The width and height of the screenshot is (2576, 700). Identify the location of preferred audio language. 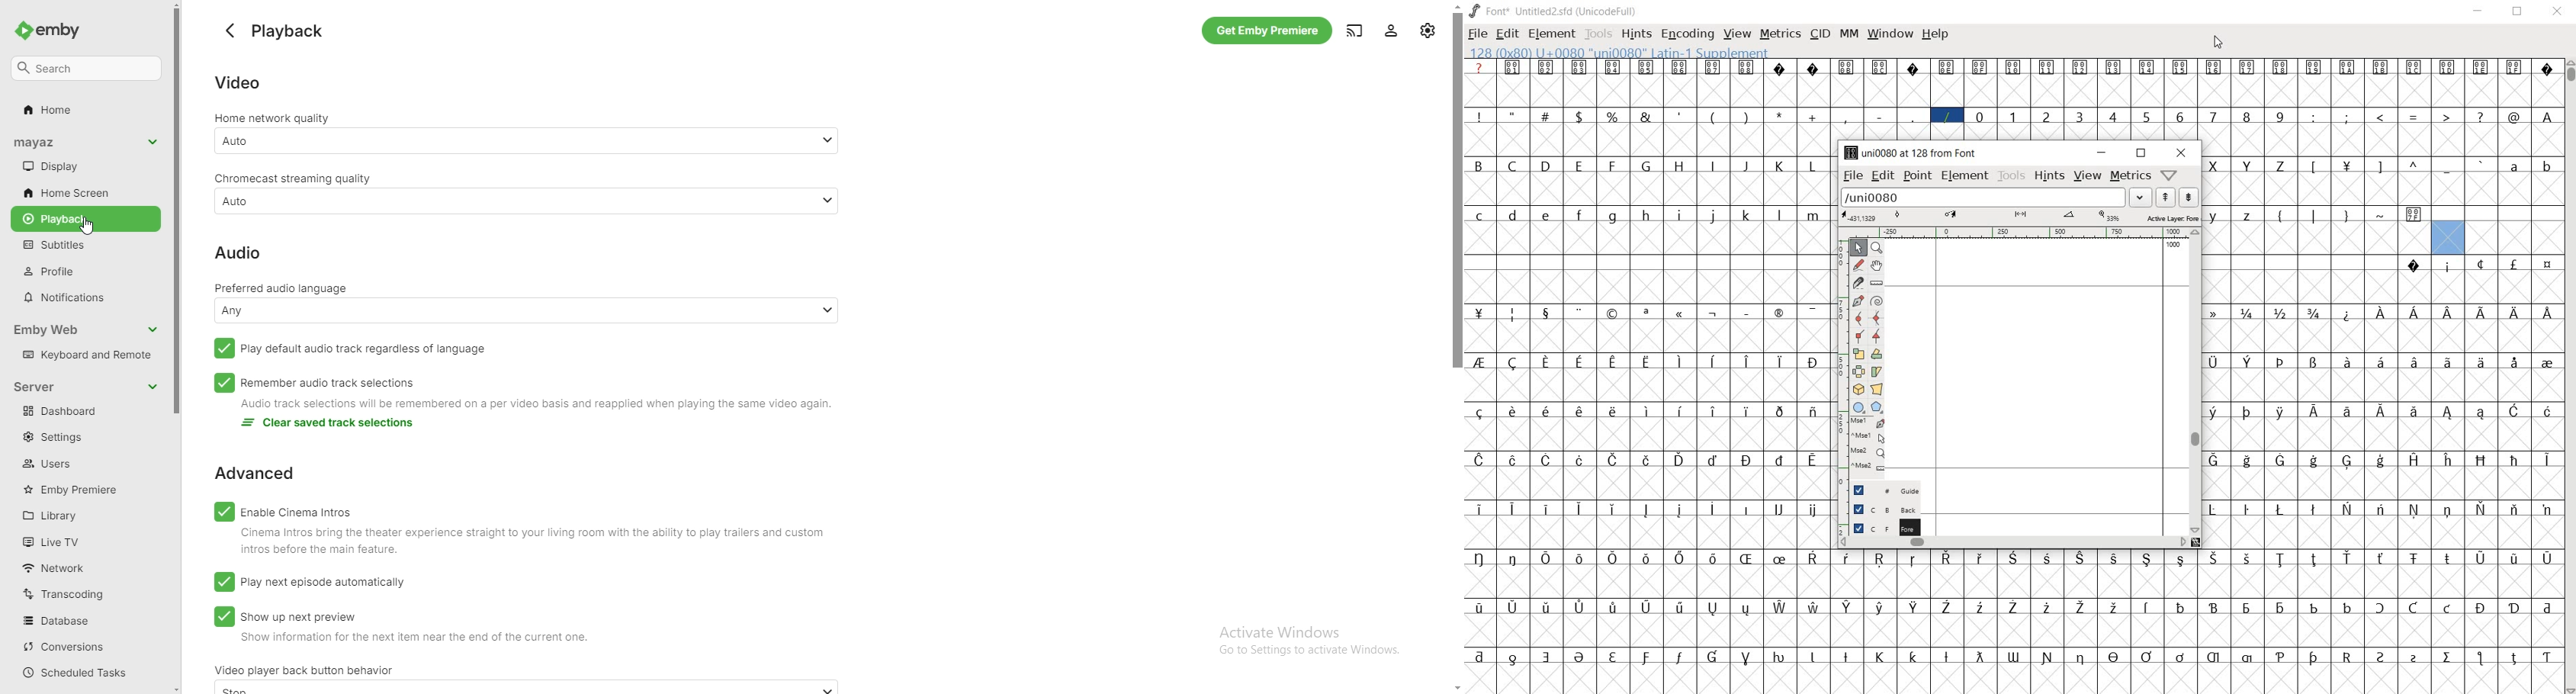
(285, 287).